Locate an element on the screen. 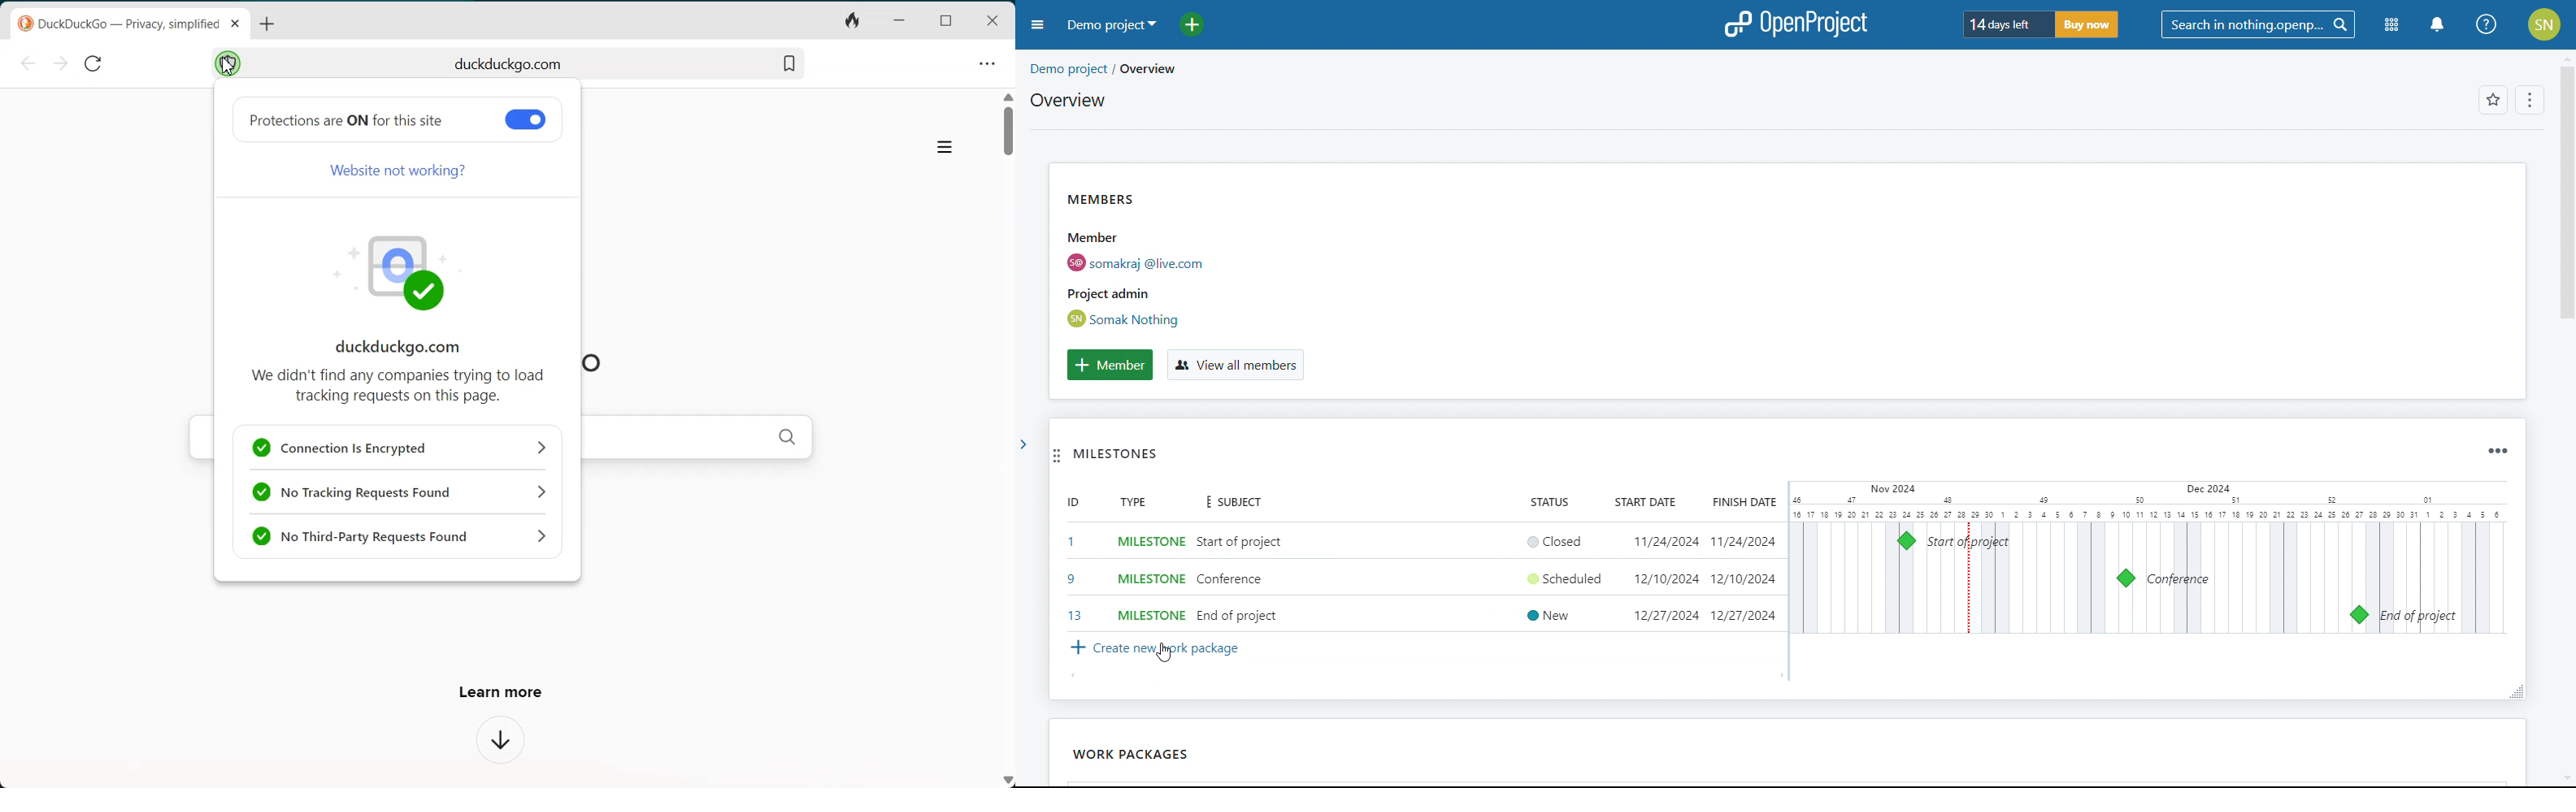 The image size is (2576, 812). no tracking request found is located at coordinates (401, 491).